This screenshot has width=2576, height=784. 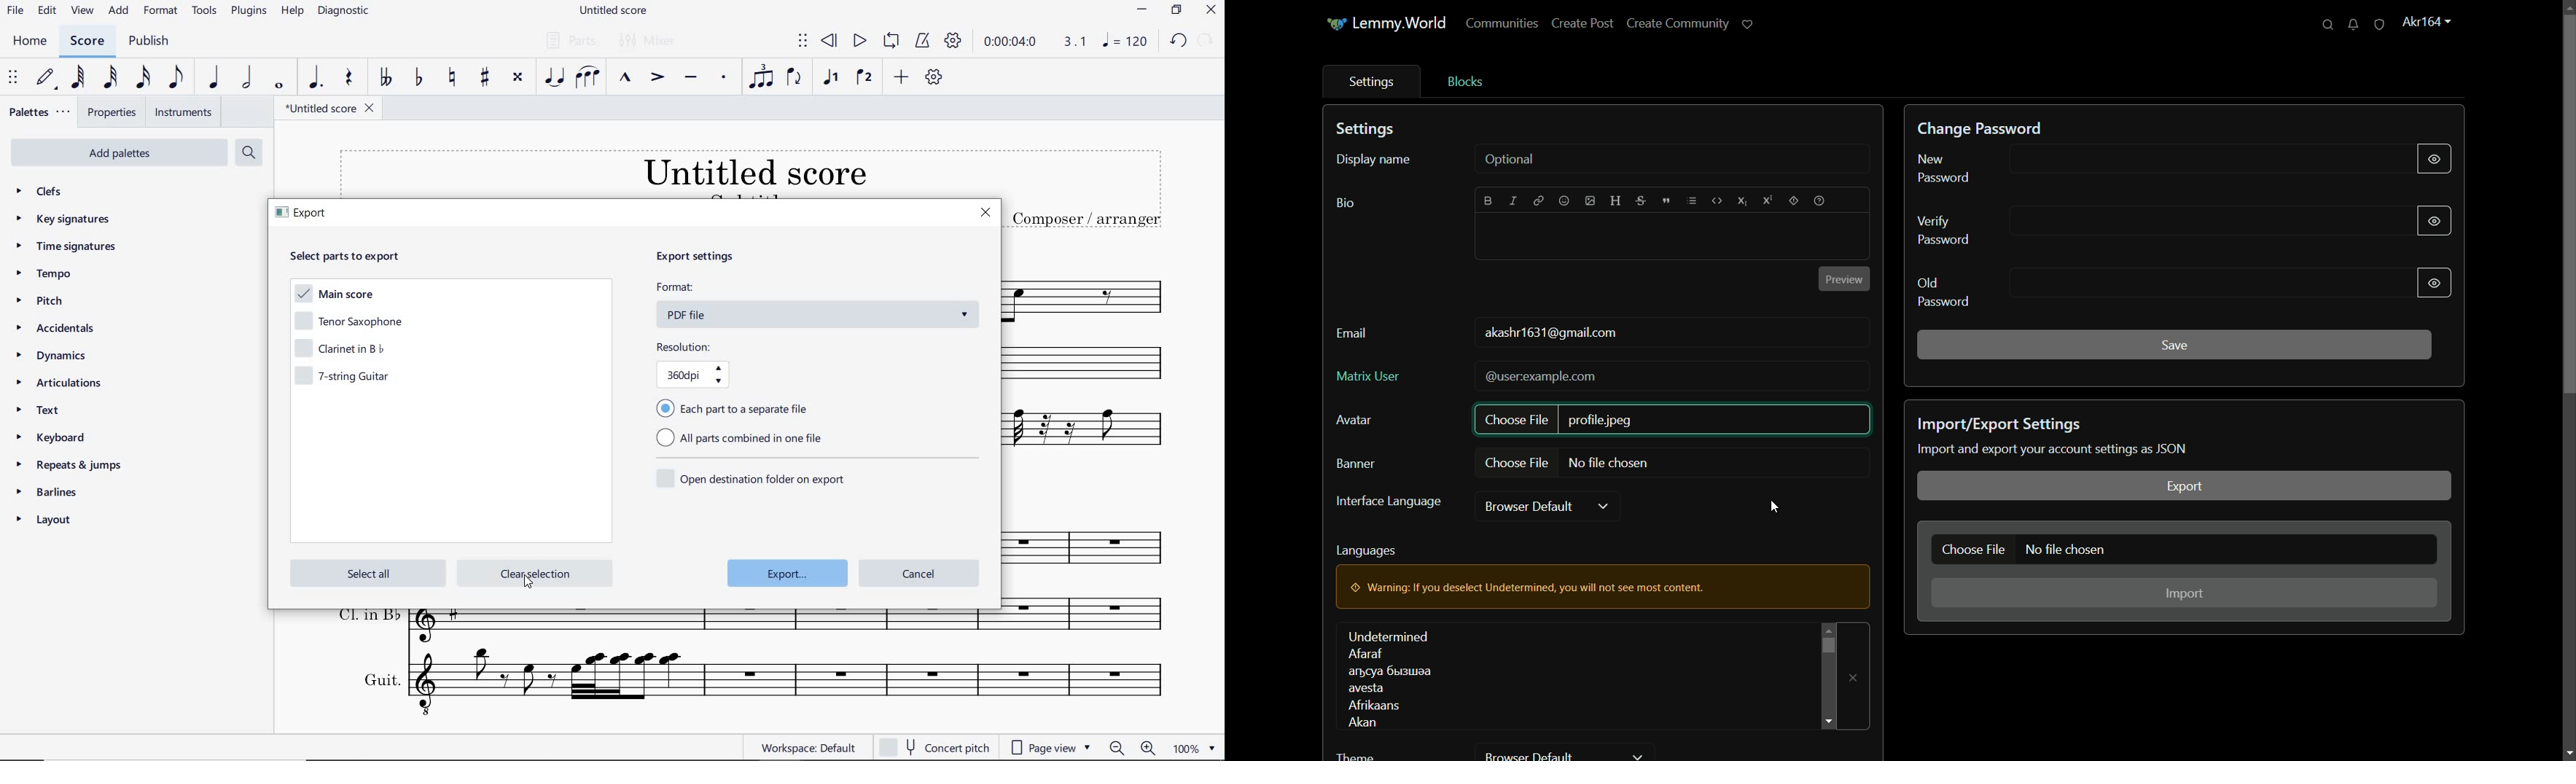 What do you see at coordinates (30, 42) in the screenshot?
I see `HOME` at bounding box center [30, 42].